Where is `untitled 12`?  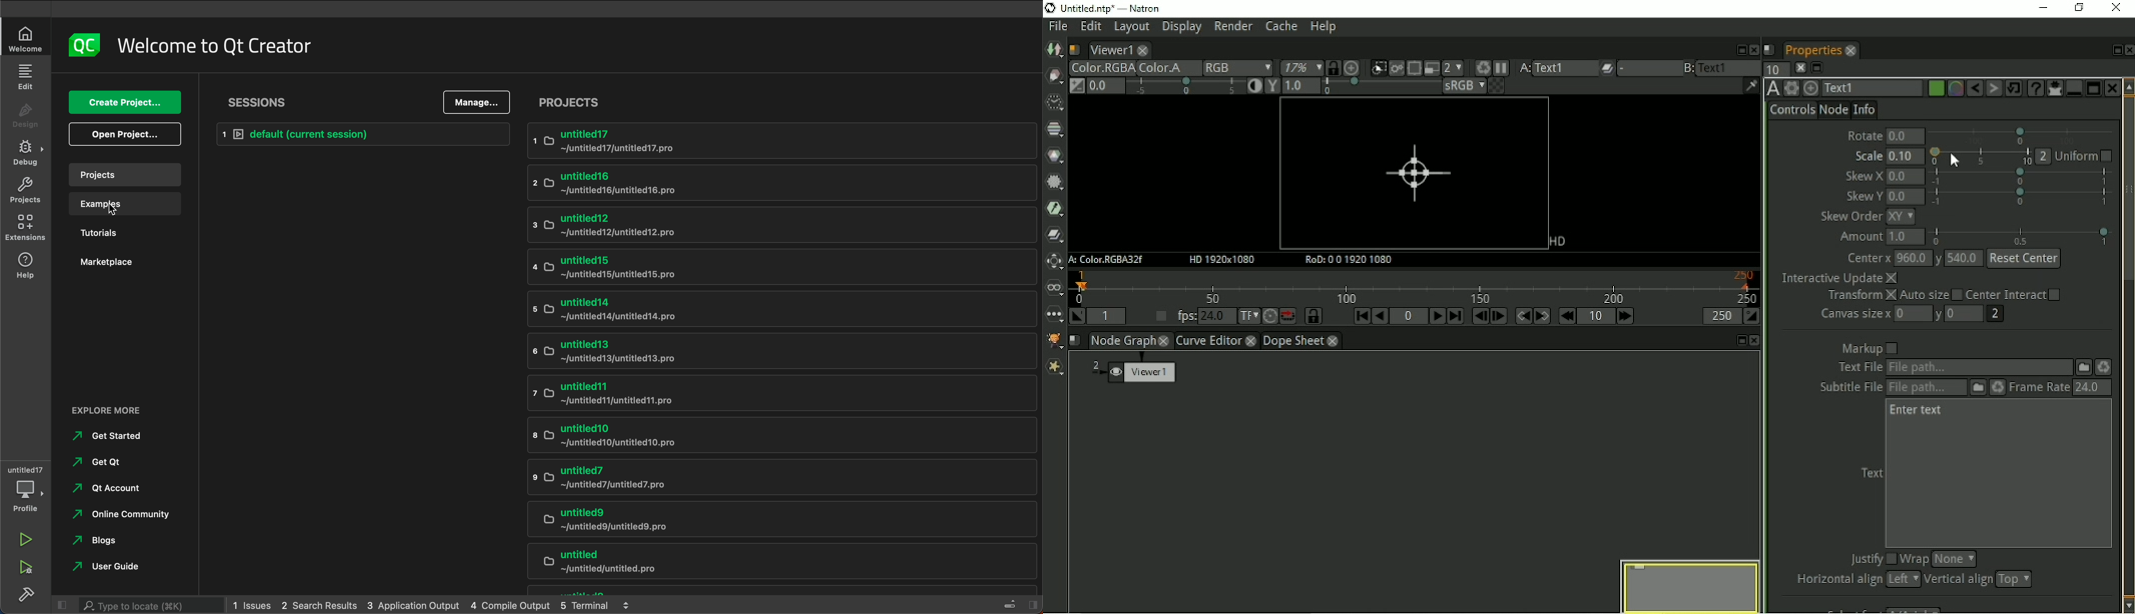 untitled 12 is located at coordinates (782, 224).